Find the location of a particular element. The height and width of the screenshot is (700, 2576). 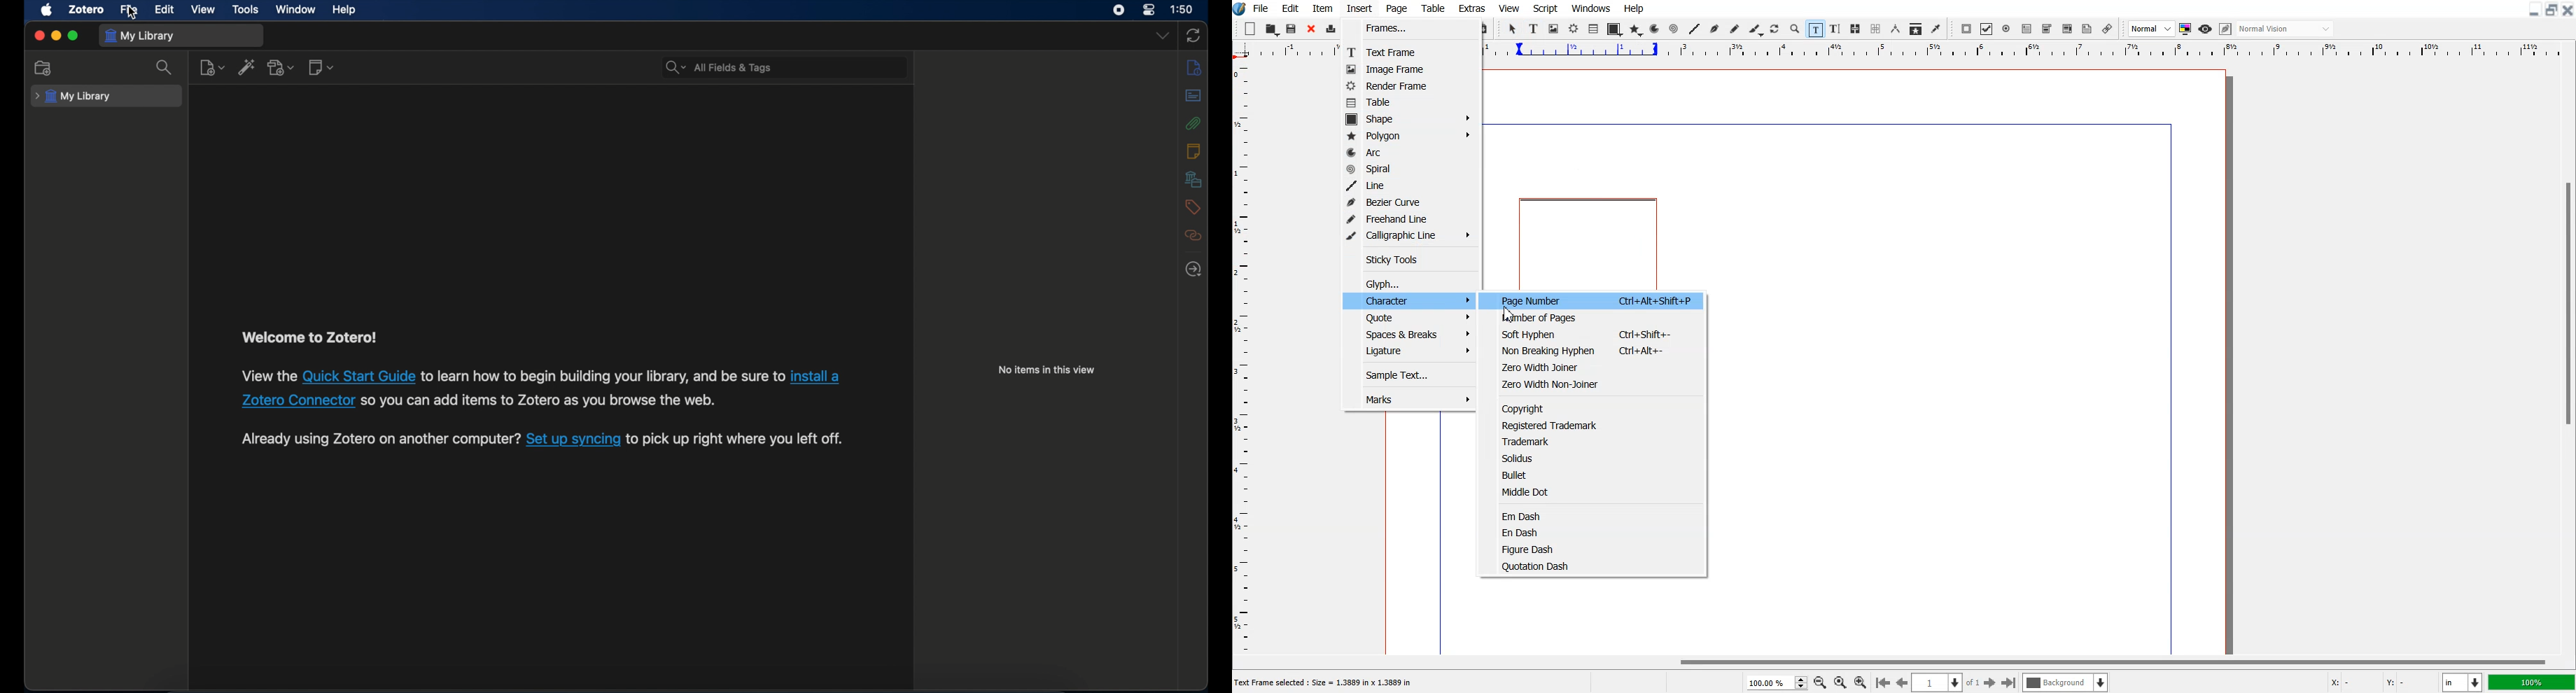

Freehand Line is located at coordinates (1408, 217).